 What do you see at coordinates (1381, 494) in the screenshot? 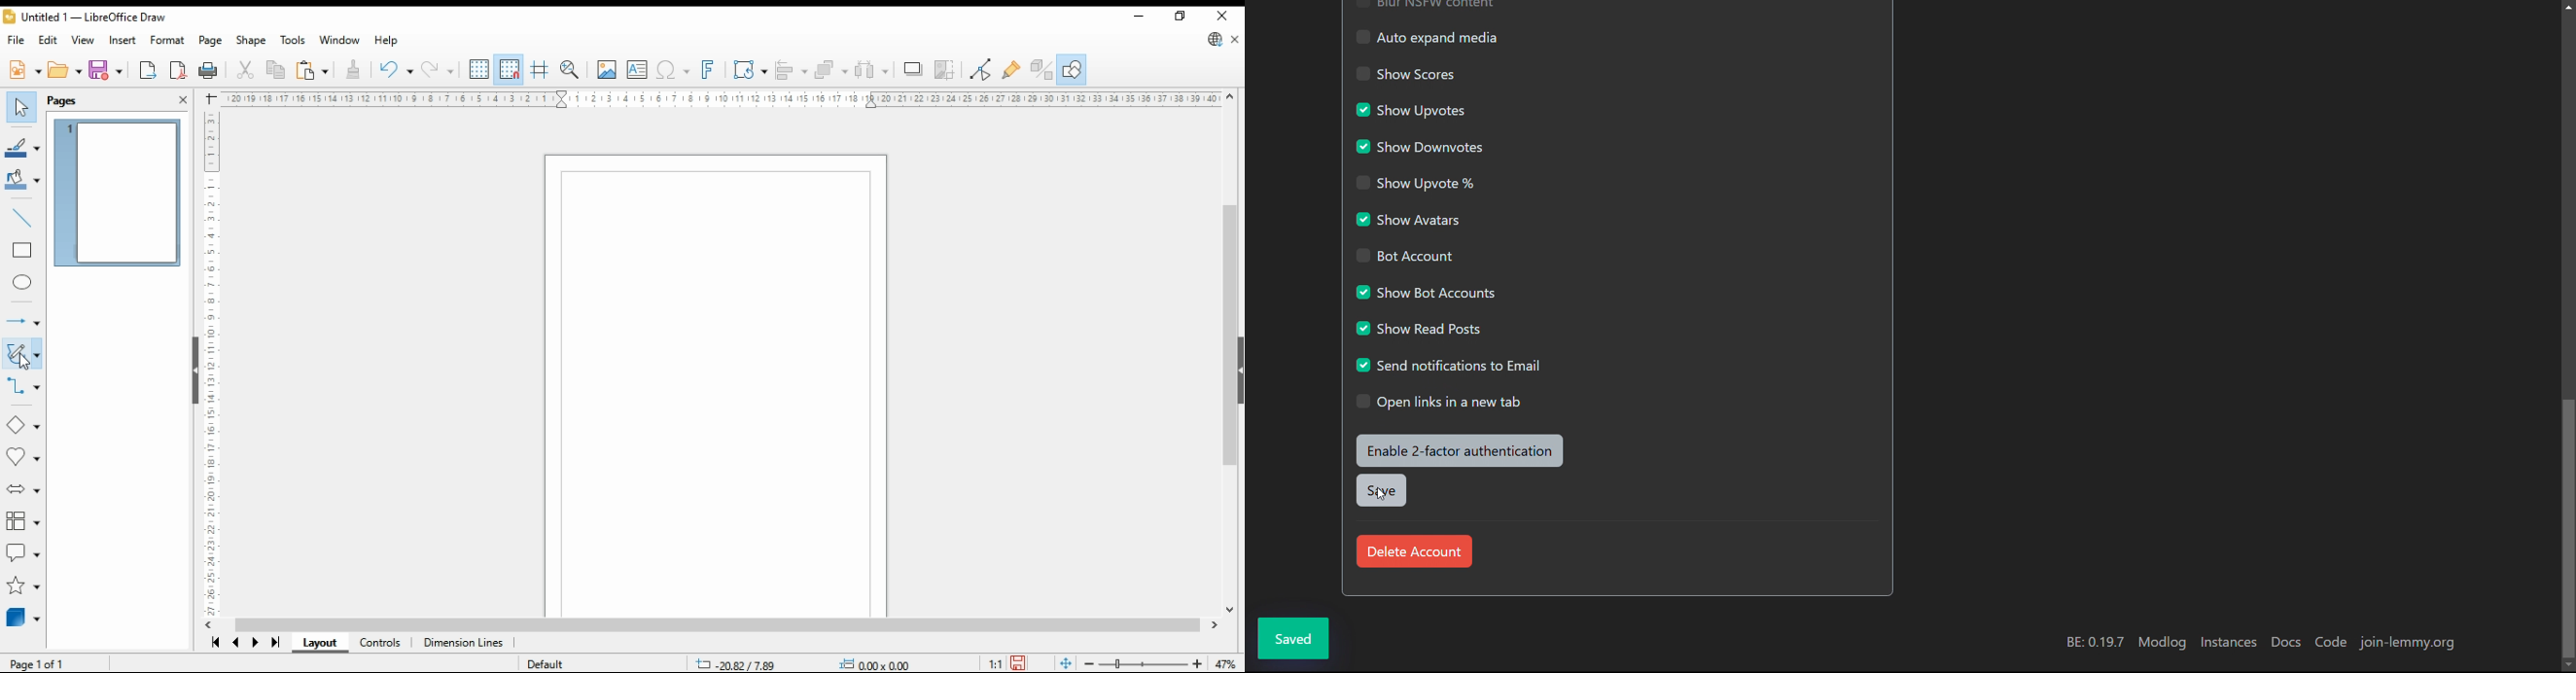
I see `Cursor` at bounding box center [1381, 494].